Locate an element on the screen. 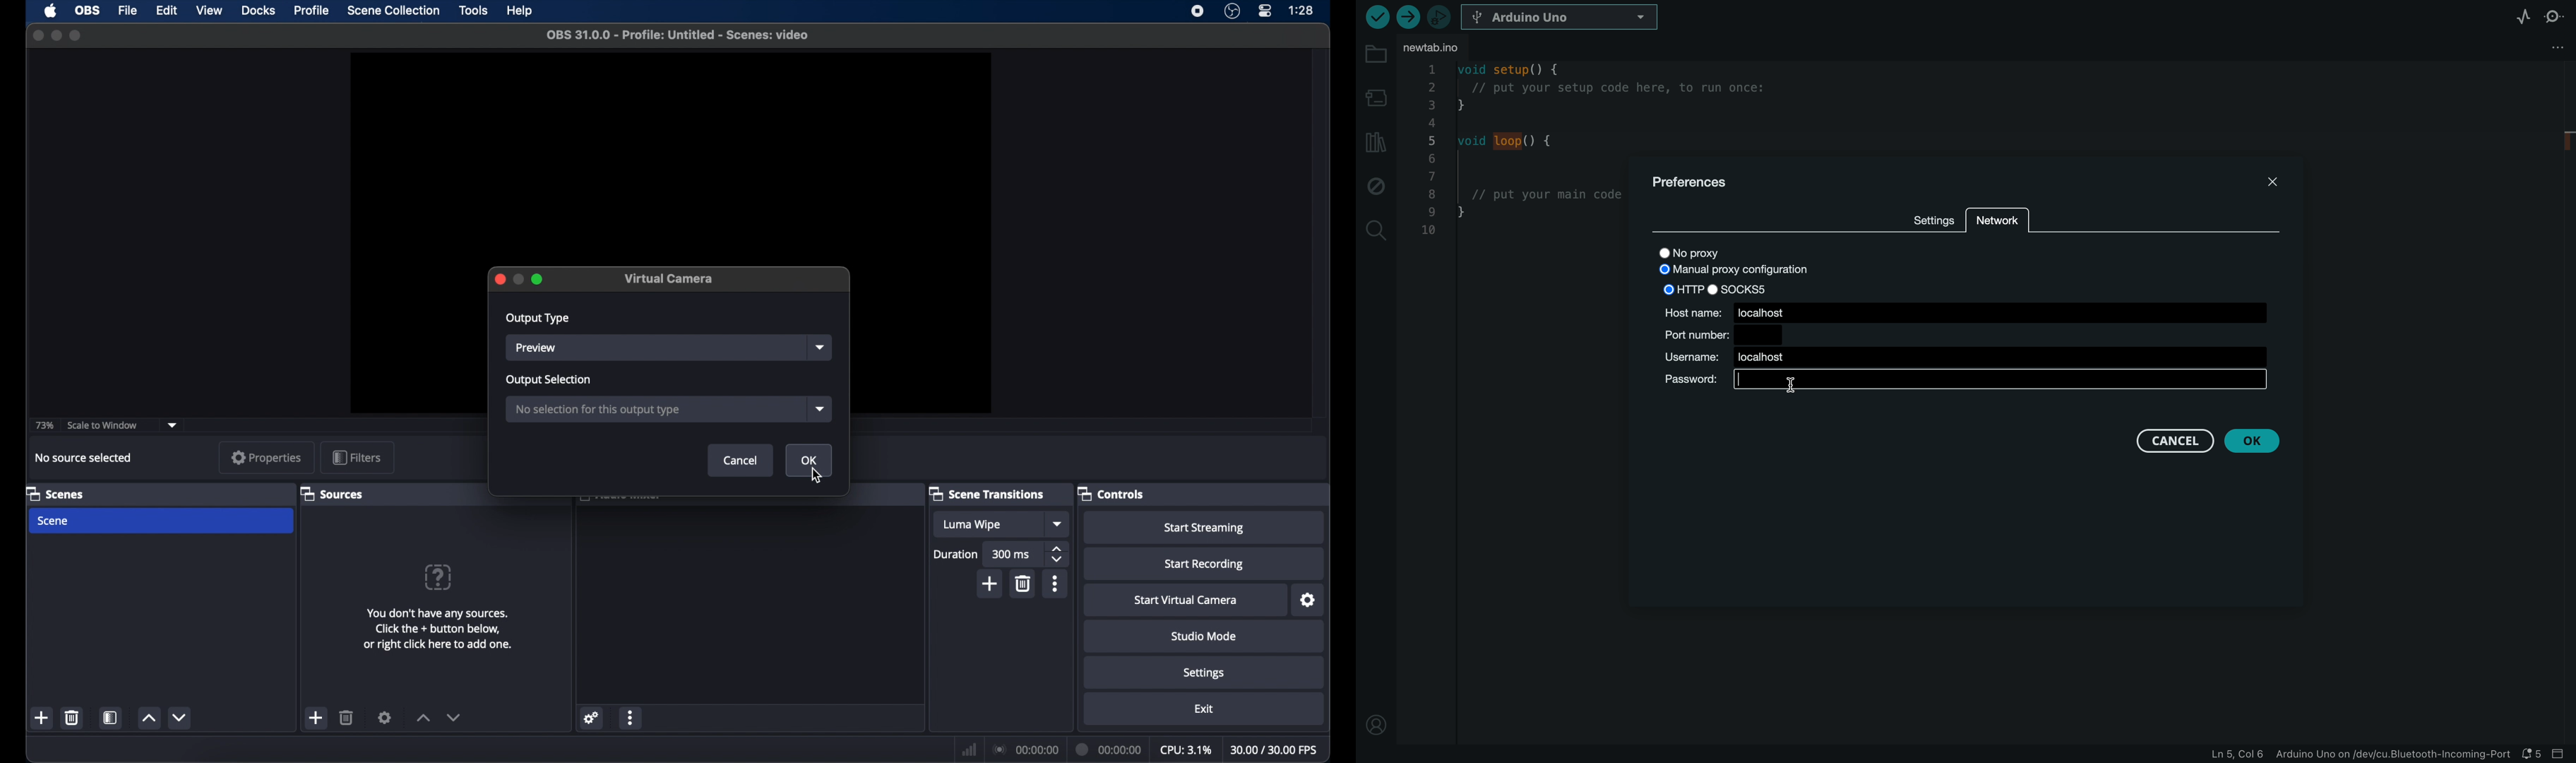 This screenshot has height=784, width=2576. view is located at coordinates (209, 11).